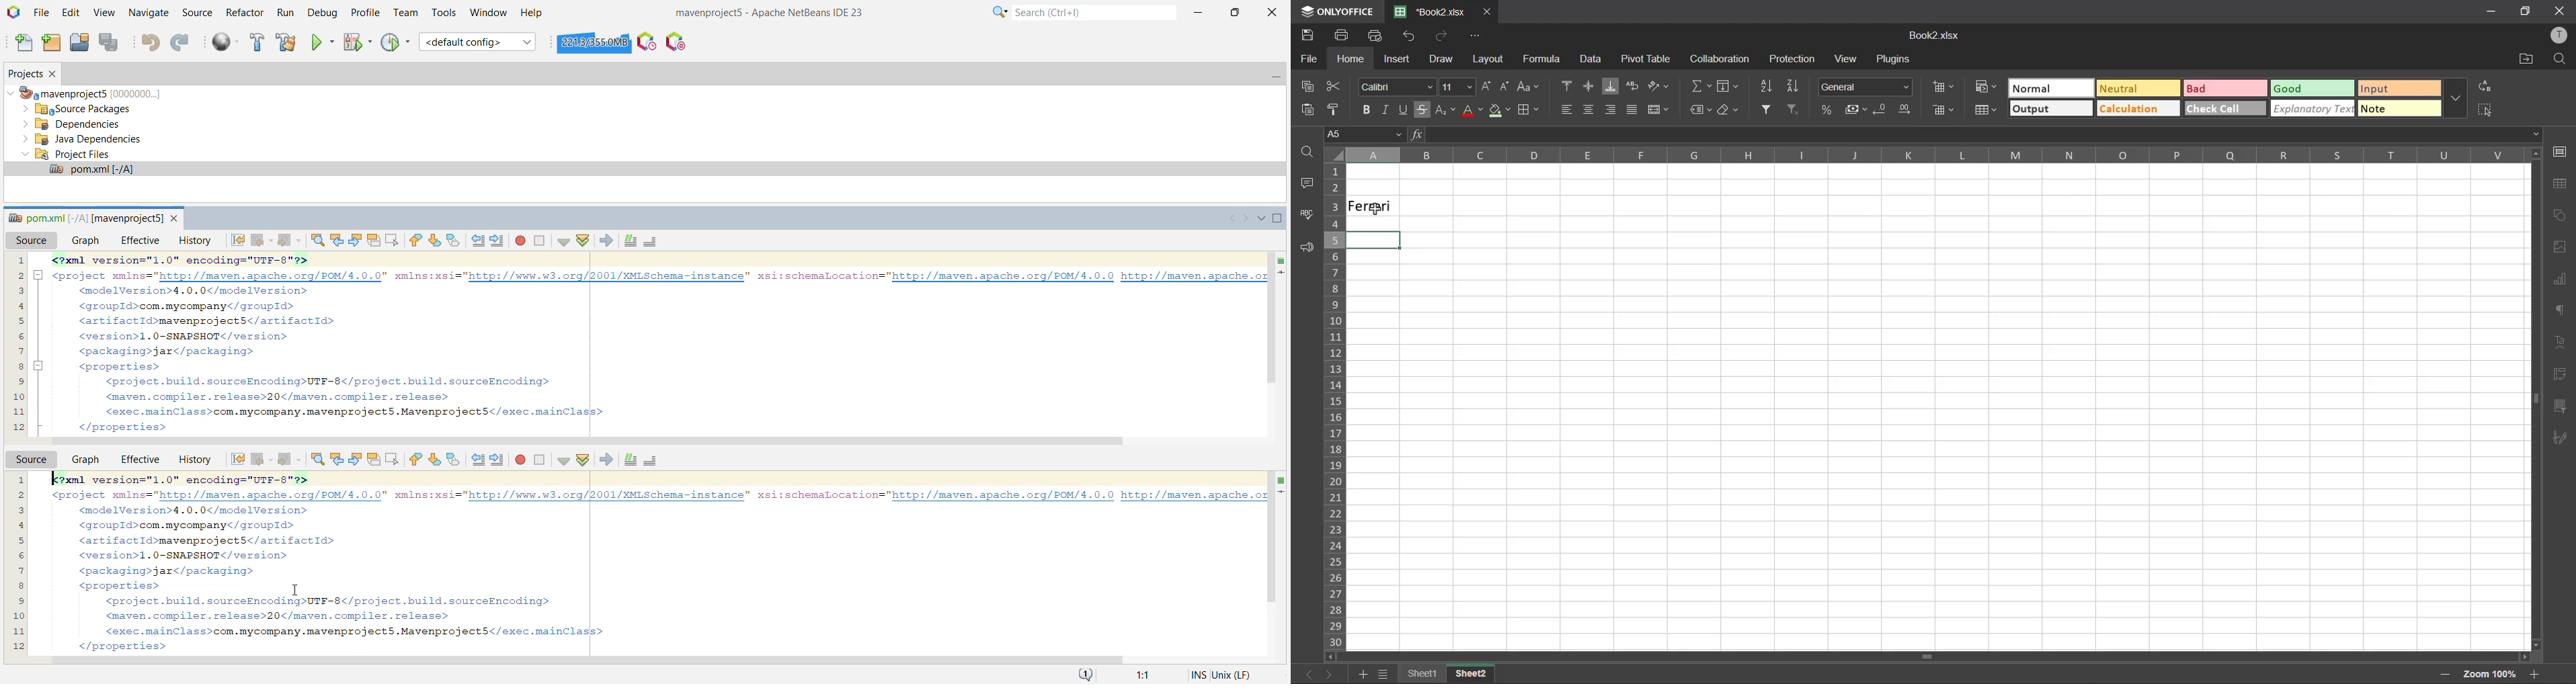  I want to click on sheet 2, so click(1473, 674).